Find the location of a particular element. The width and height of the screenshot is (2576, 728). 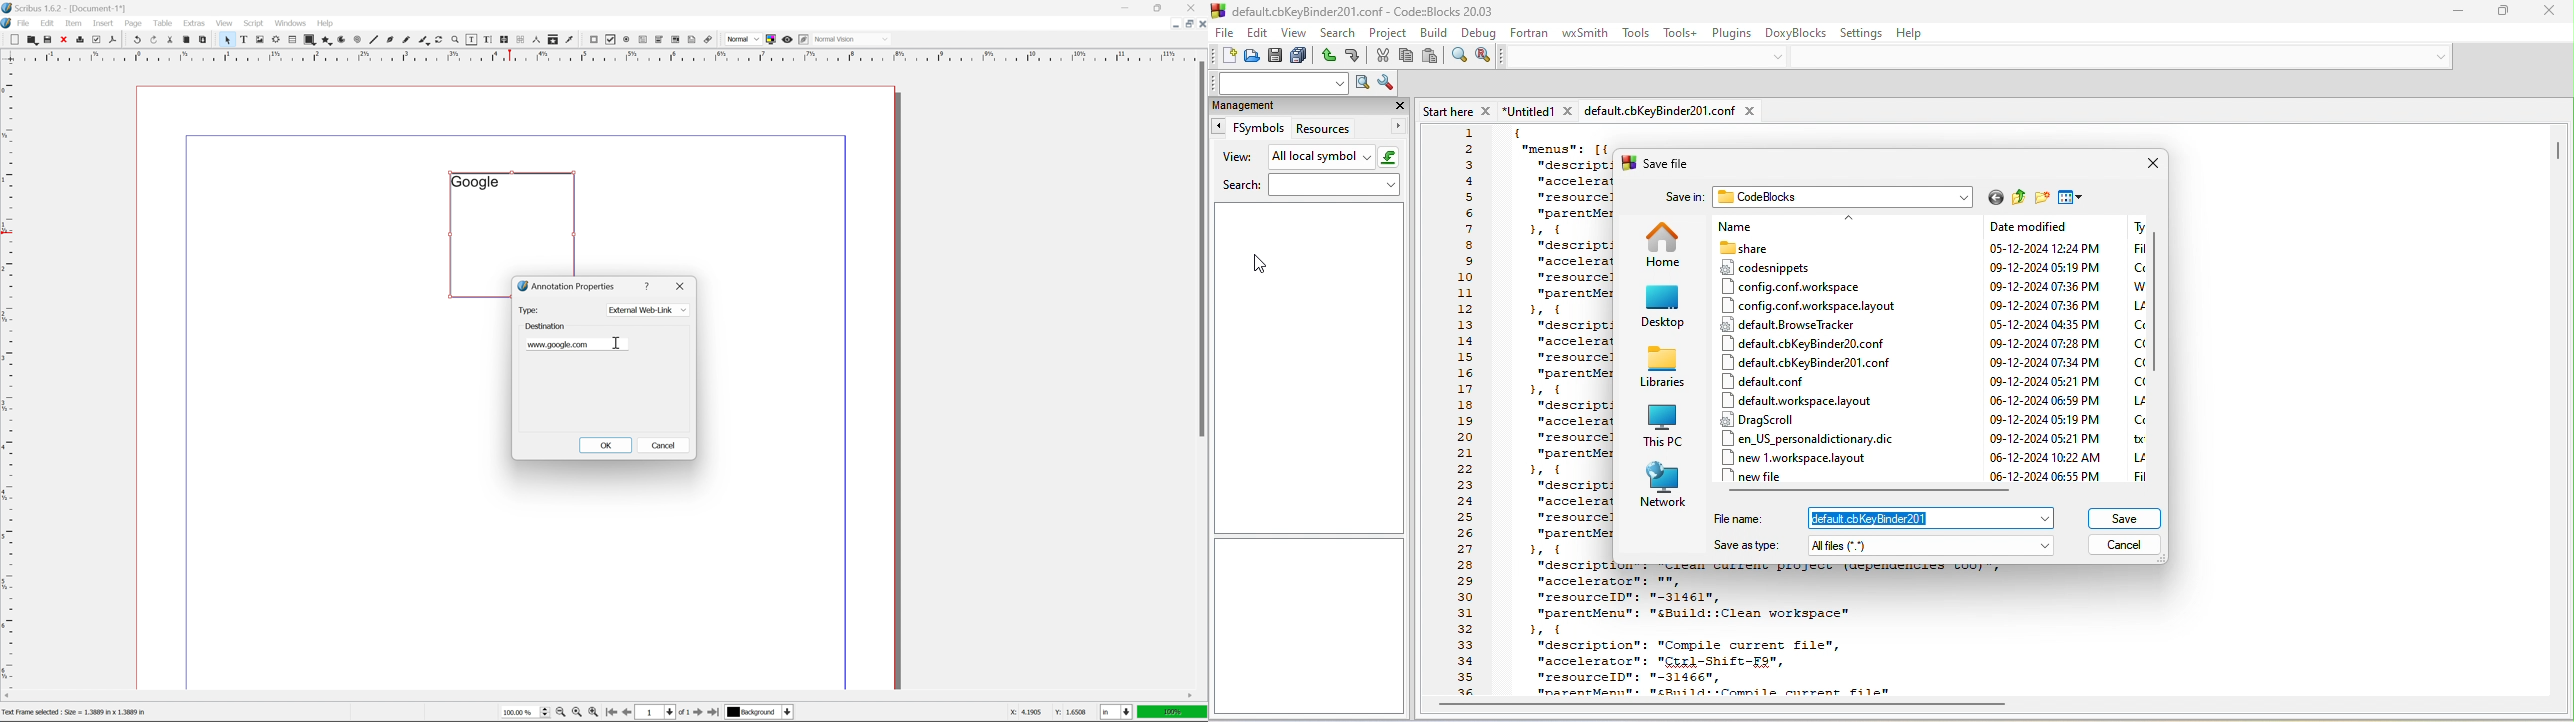

cut is located at coordinates (1381, 55).